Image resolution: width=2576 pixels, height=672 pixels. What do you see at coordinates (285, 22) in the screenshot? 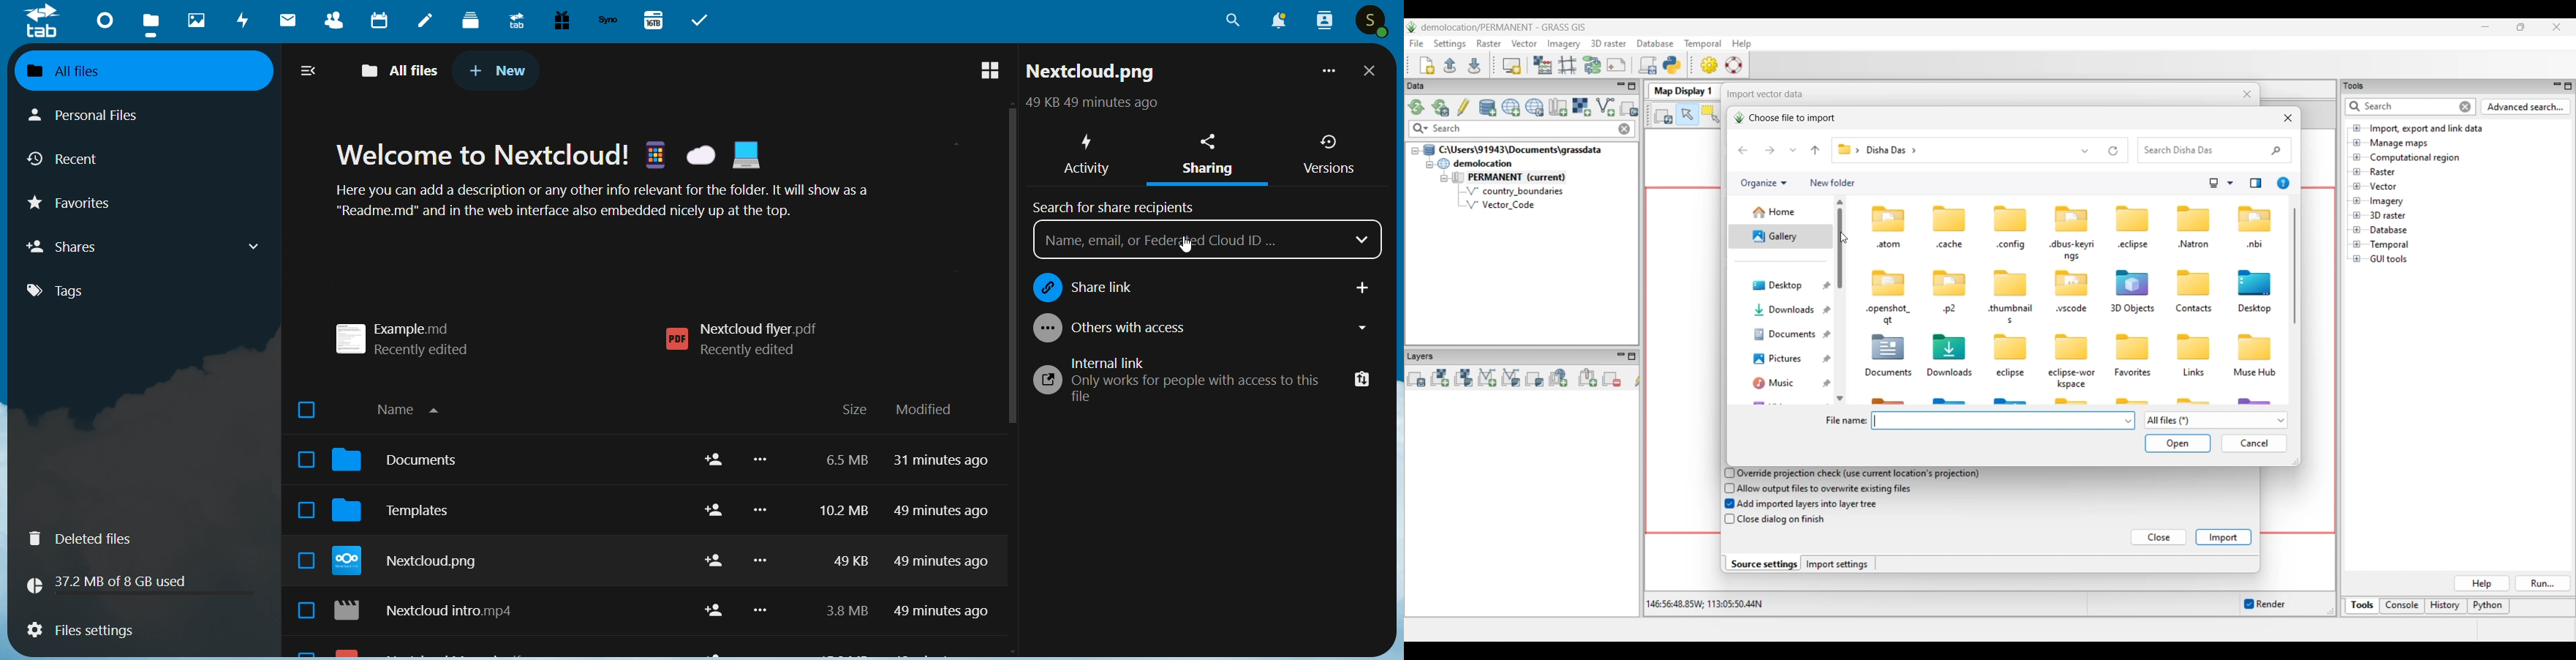
I see `mail` at bounding box center [285, 22].